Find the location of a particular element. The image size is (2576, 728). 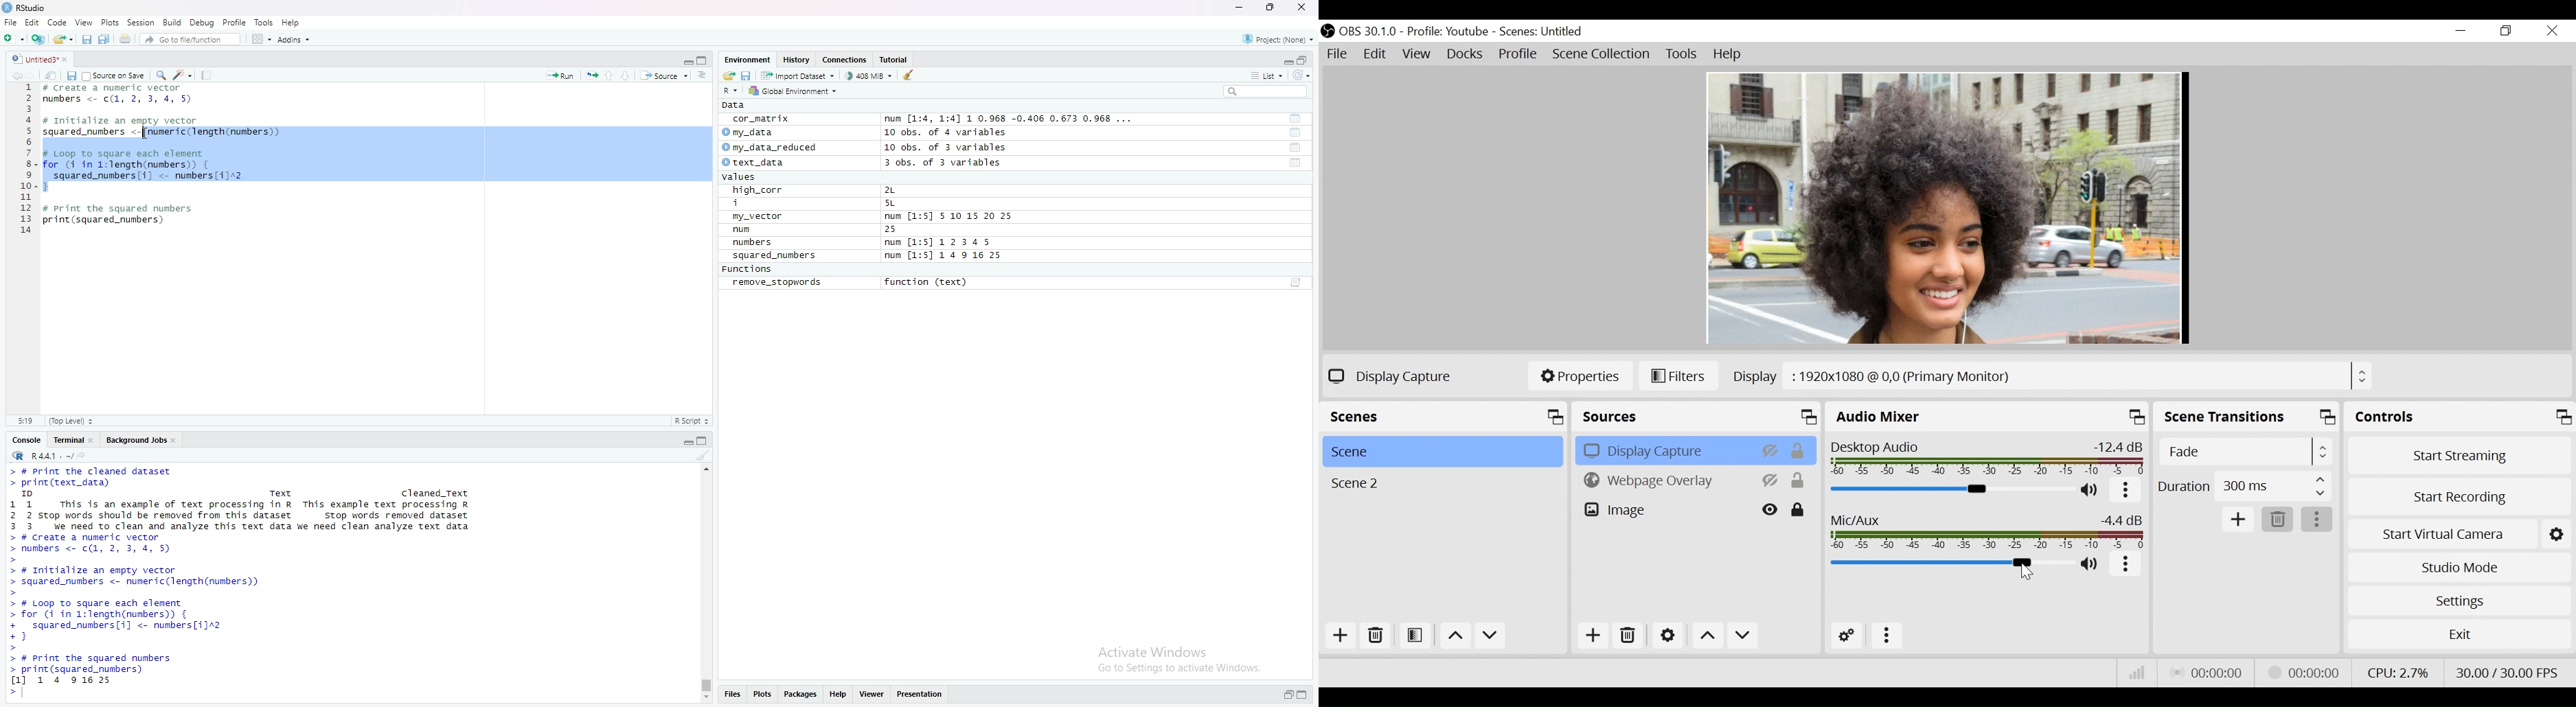

5:19 is located at coordinates (25, 420).